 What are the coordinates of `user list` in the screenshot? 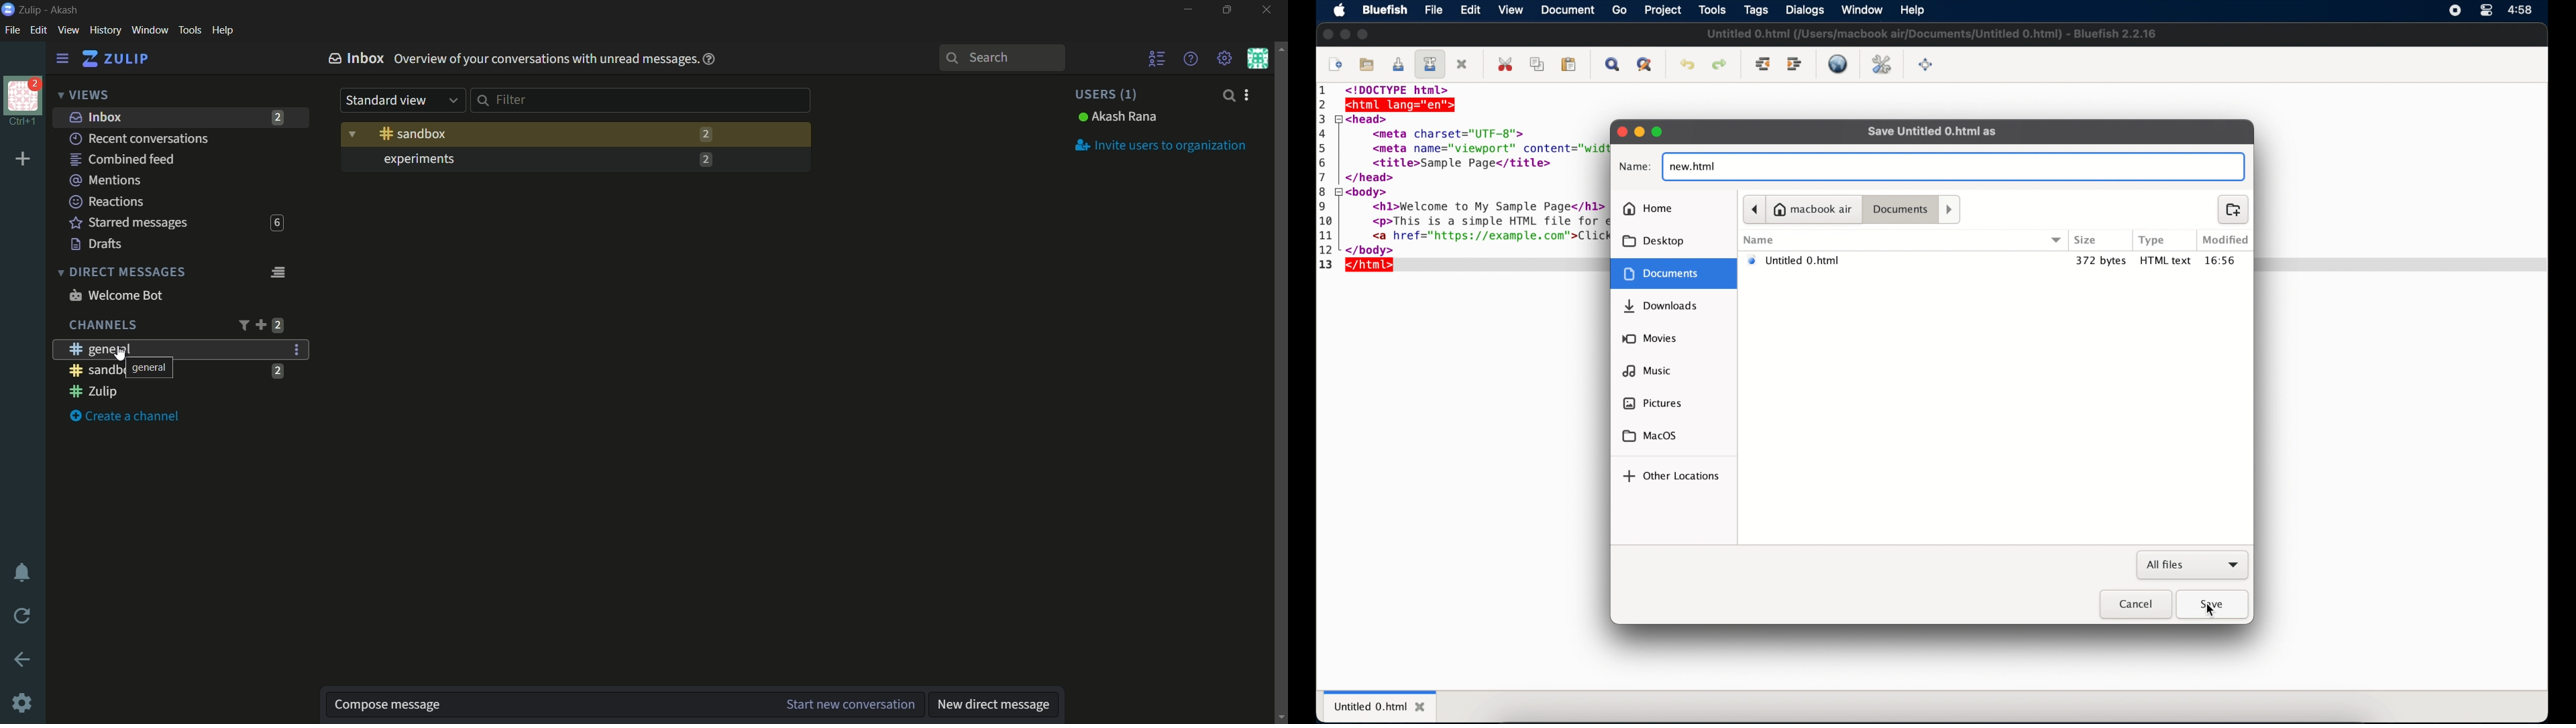 It's located at (1158, 58).